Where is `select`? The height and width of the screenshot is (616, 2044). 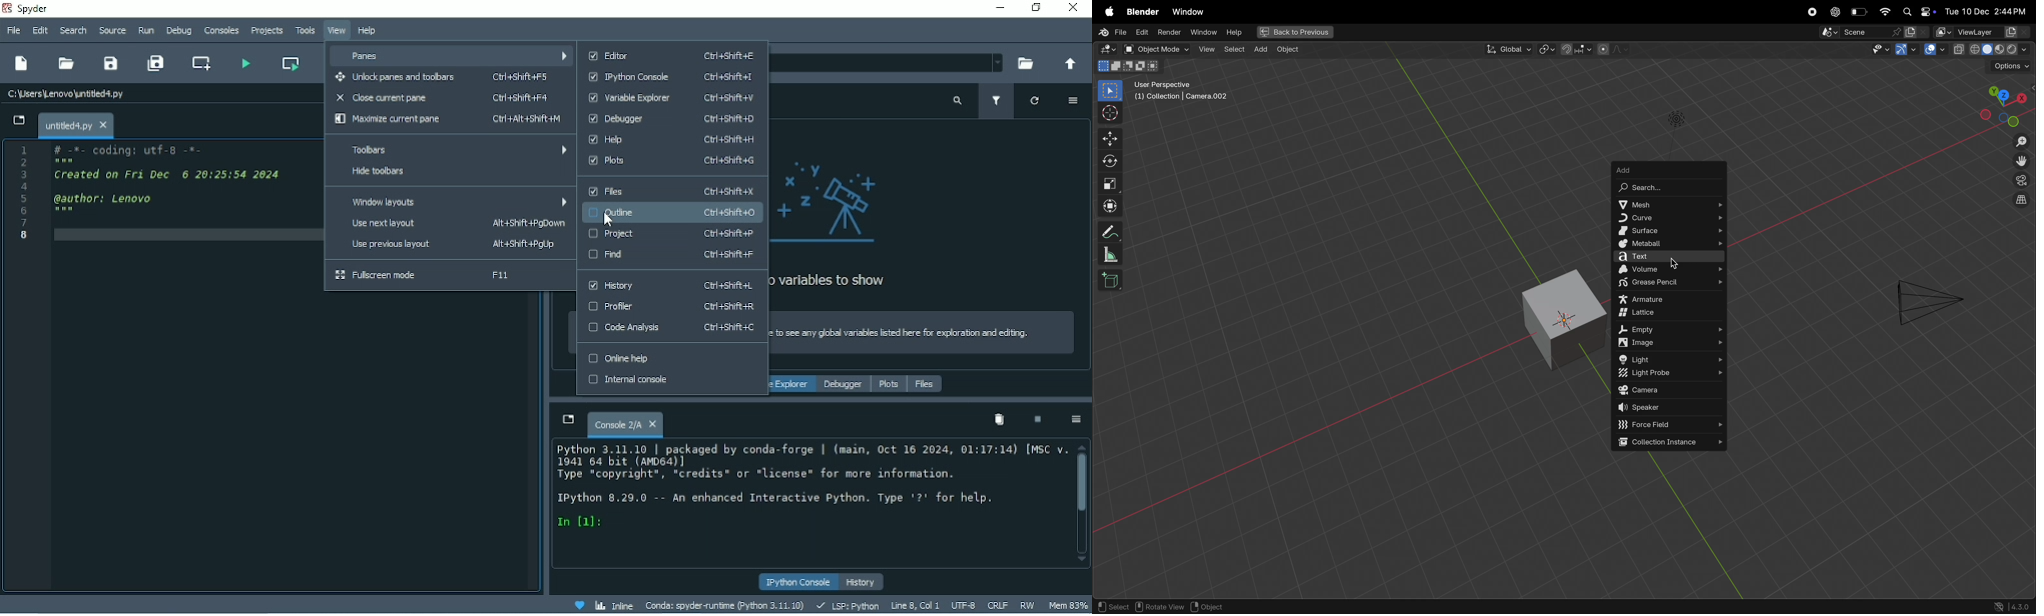 select is located at coordinates (1109, 90).